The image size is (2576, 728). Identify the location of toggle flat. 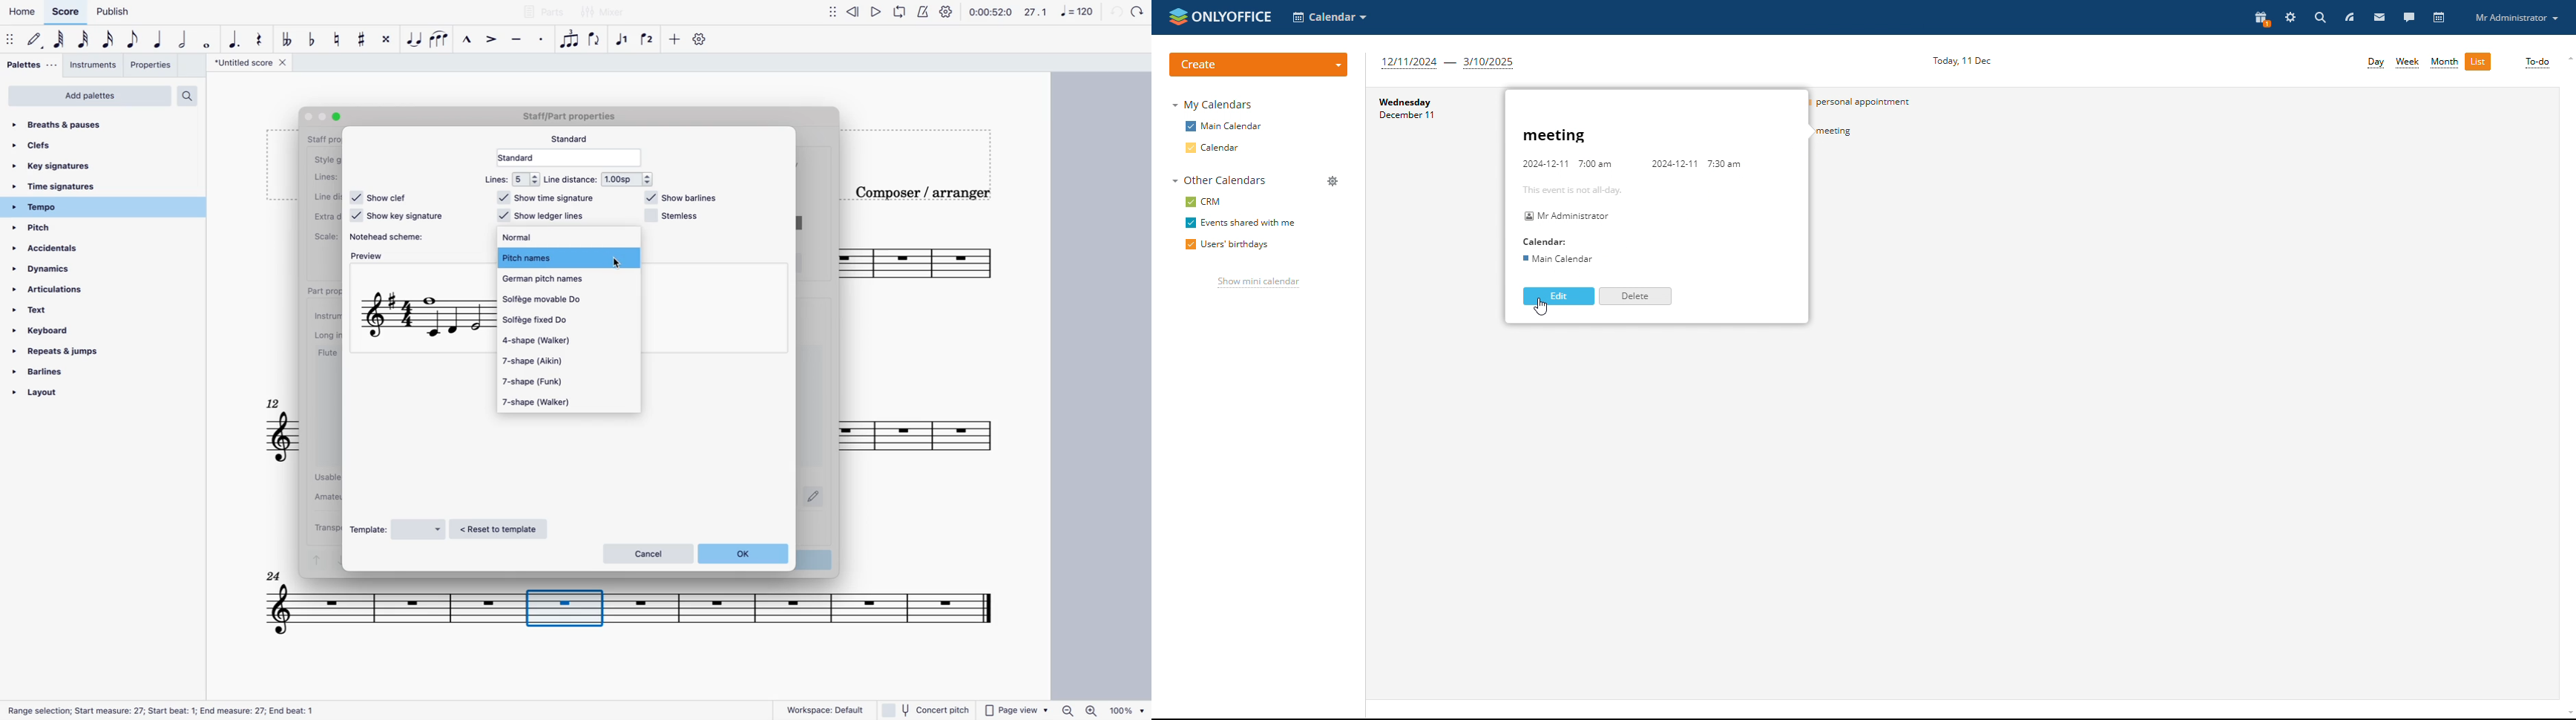
(314, 39).